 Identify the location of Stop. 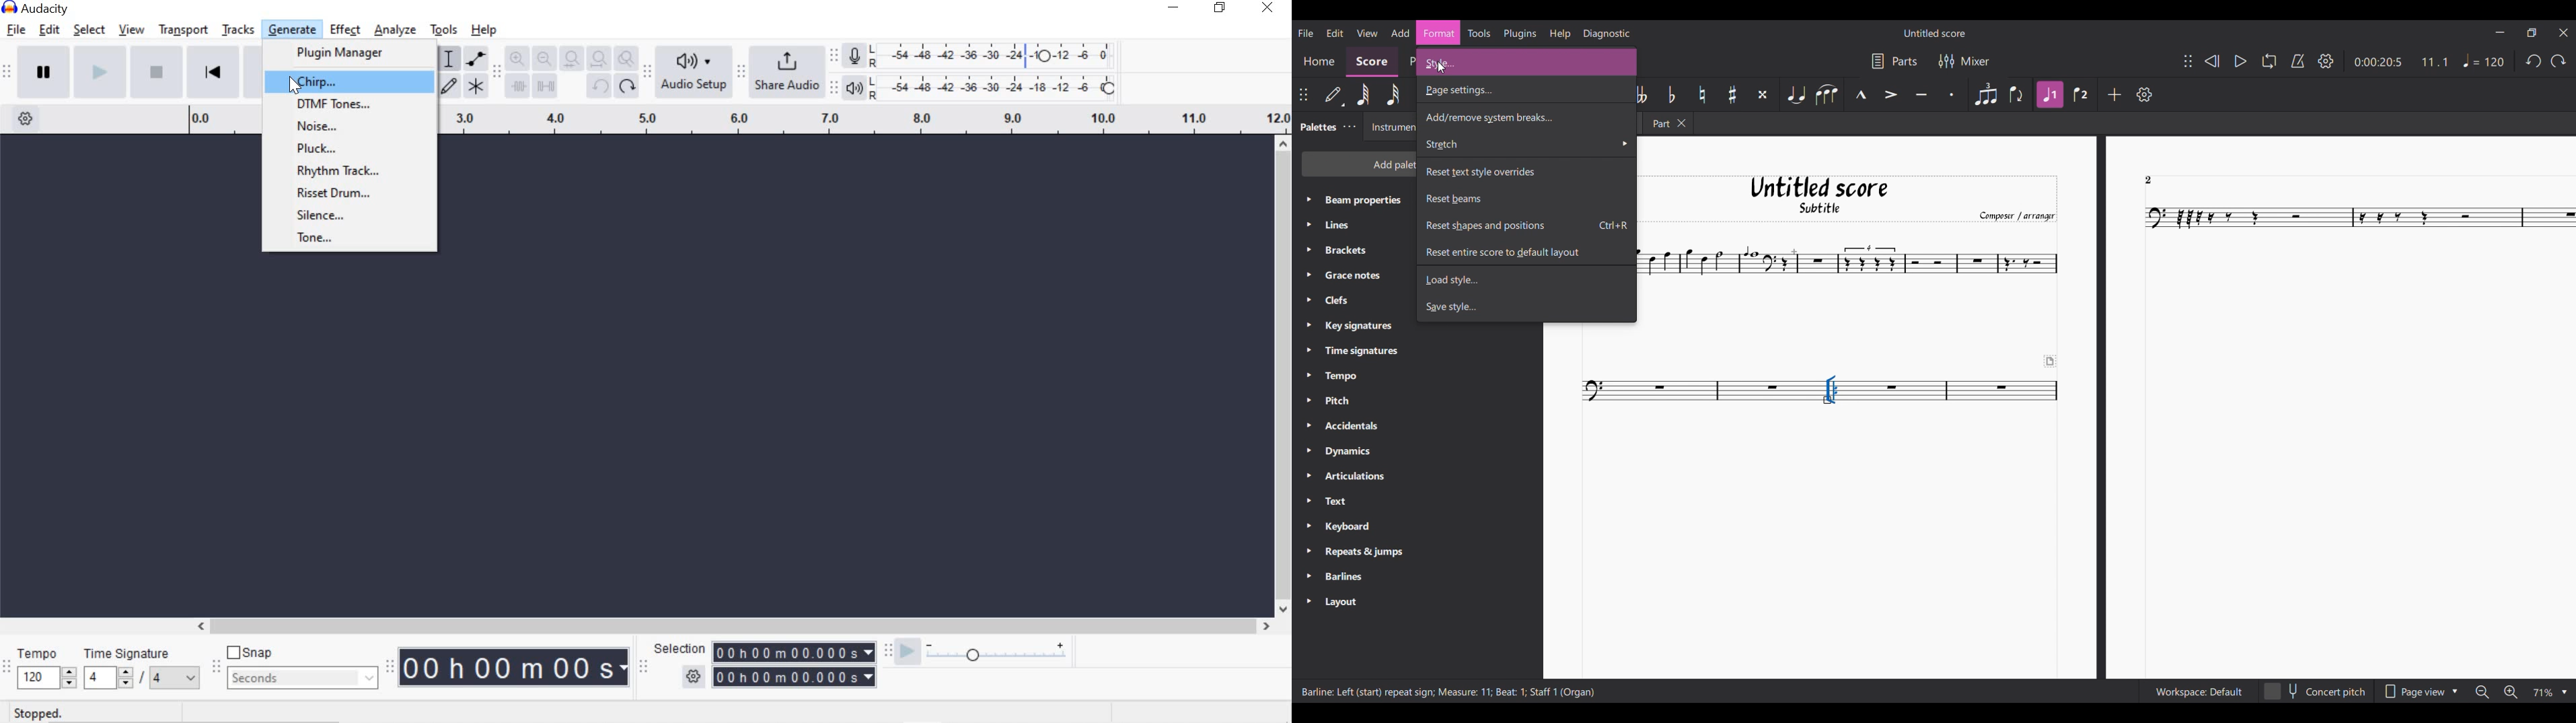
(157, 71).